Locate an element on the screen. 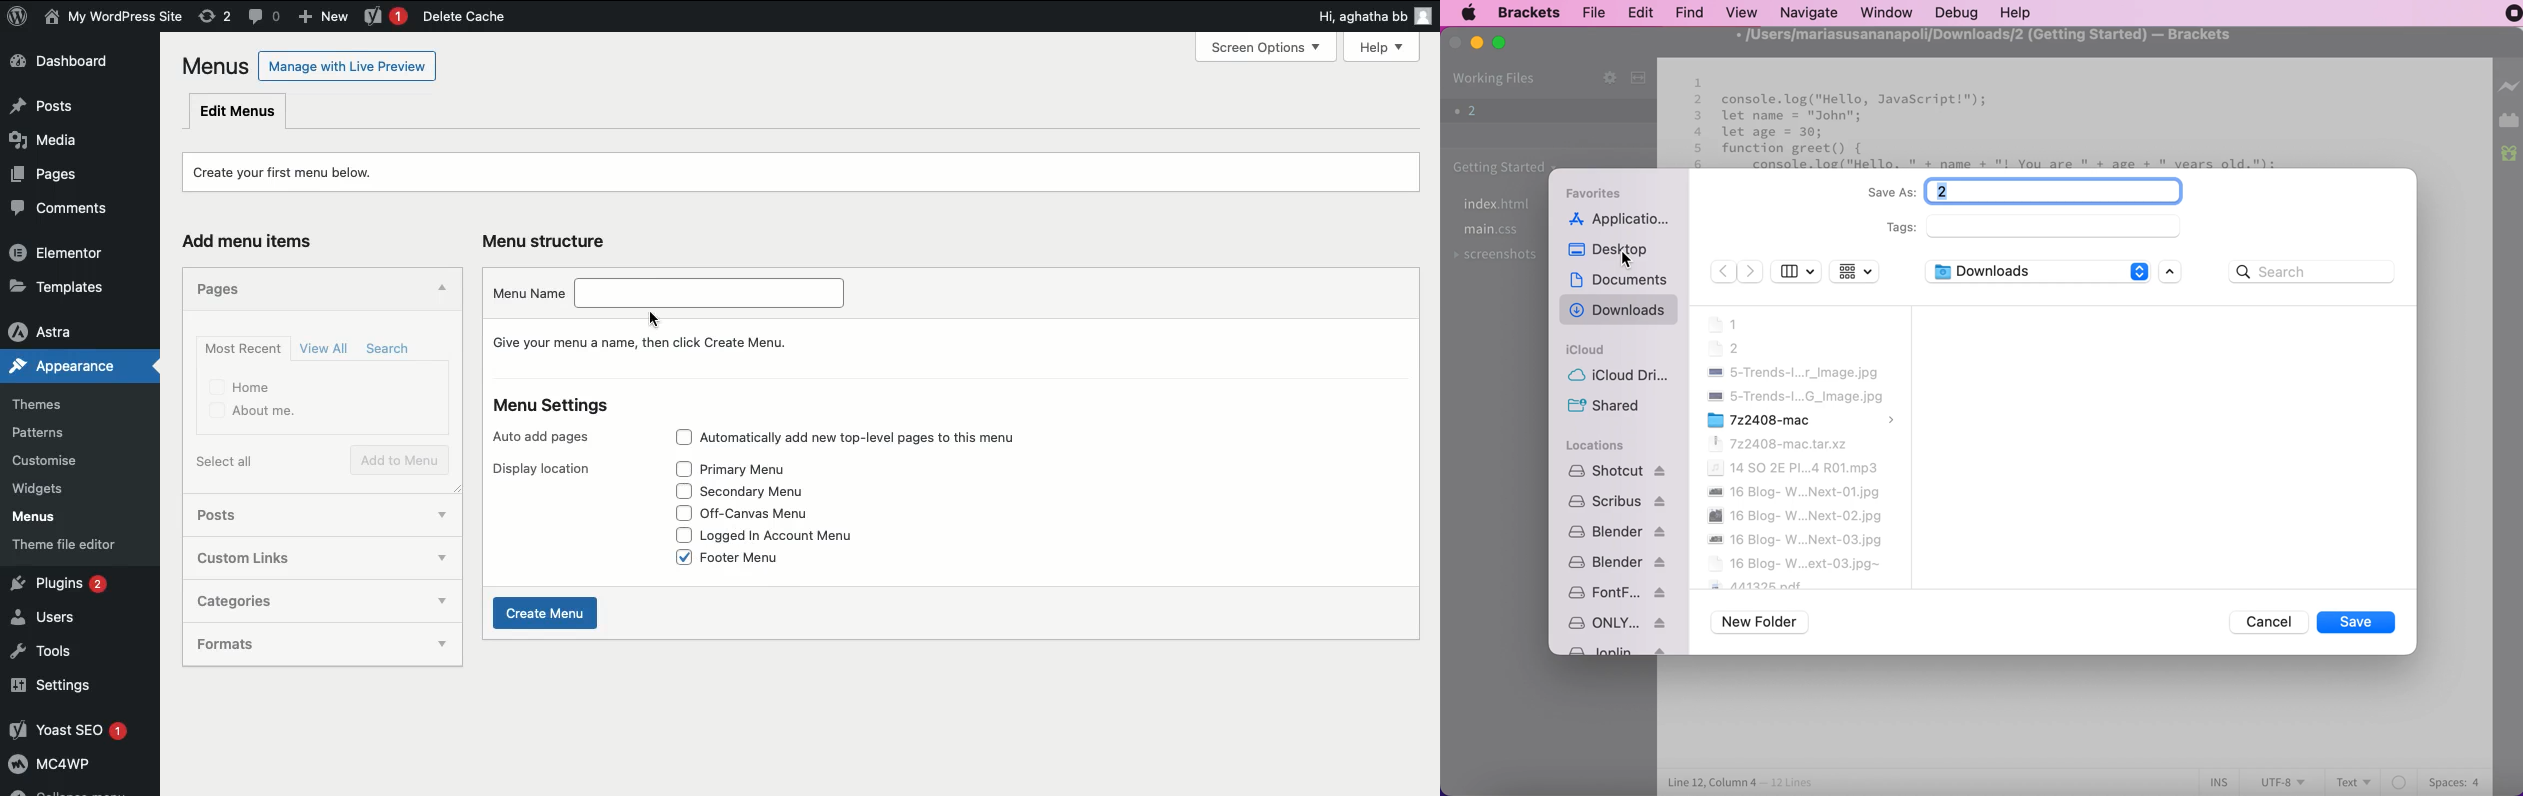 This screenshot has width=2548, height=812.  Yoast SEO  is located at coordinates (78, 731).